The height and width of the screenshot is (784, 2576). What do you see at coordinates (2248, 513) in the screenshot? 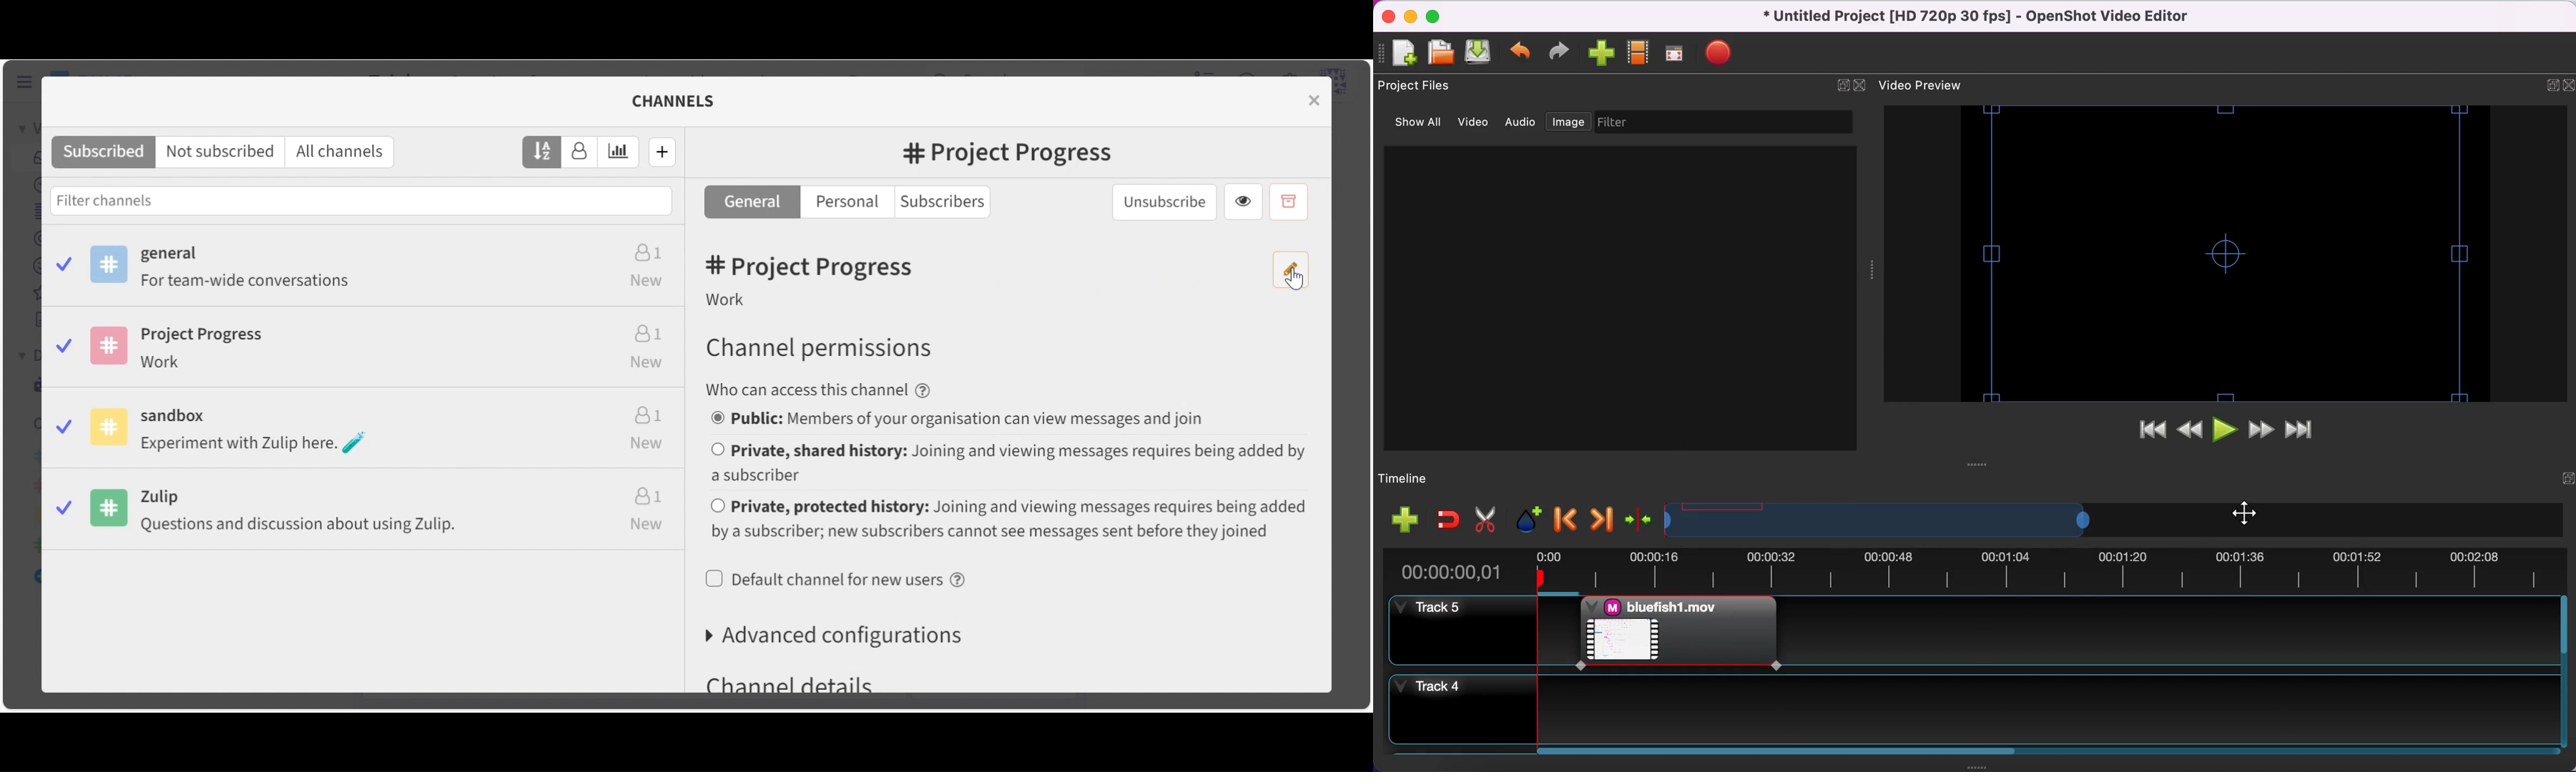
I see `Cursor` at bounding box center [2248, 513].